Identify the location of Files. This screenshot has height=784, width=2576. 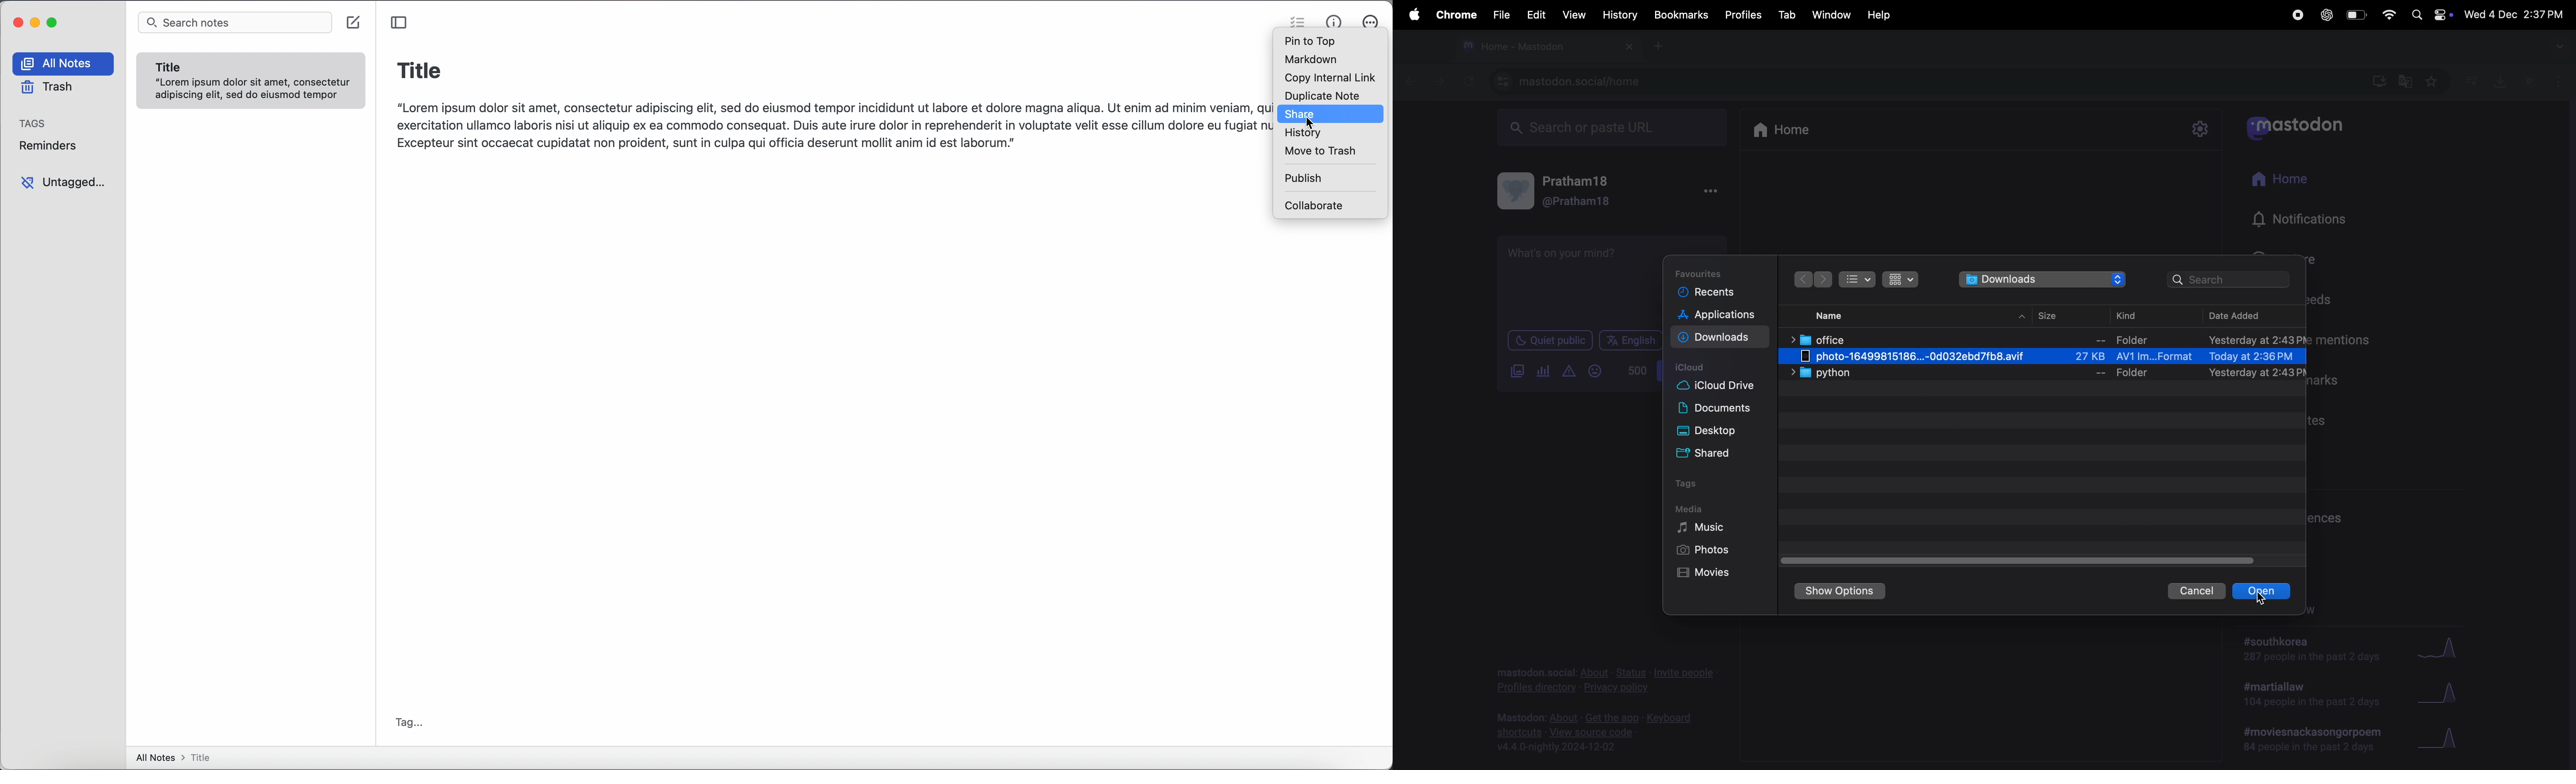
(1499, 14).